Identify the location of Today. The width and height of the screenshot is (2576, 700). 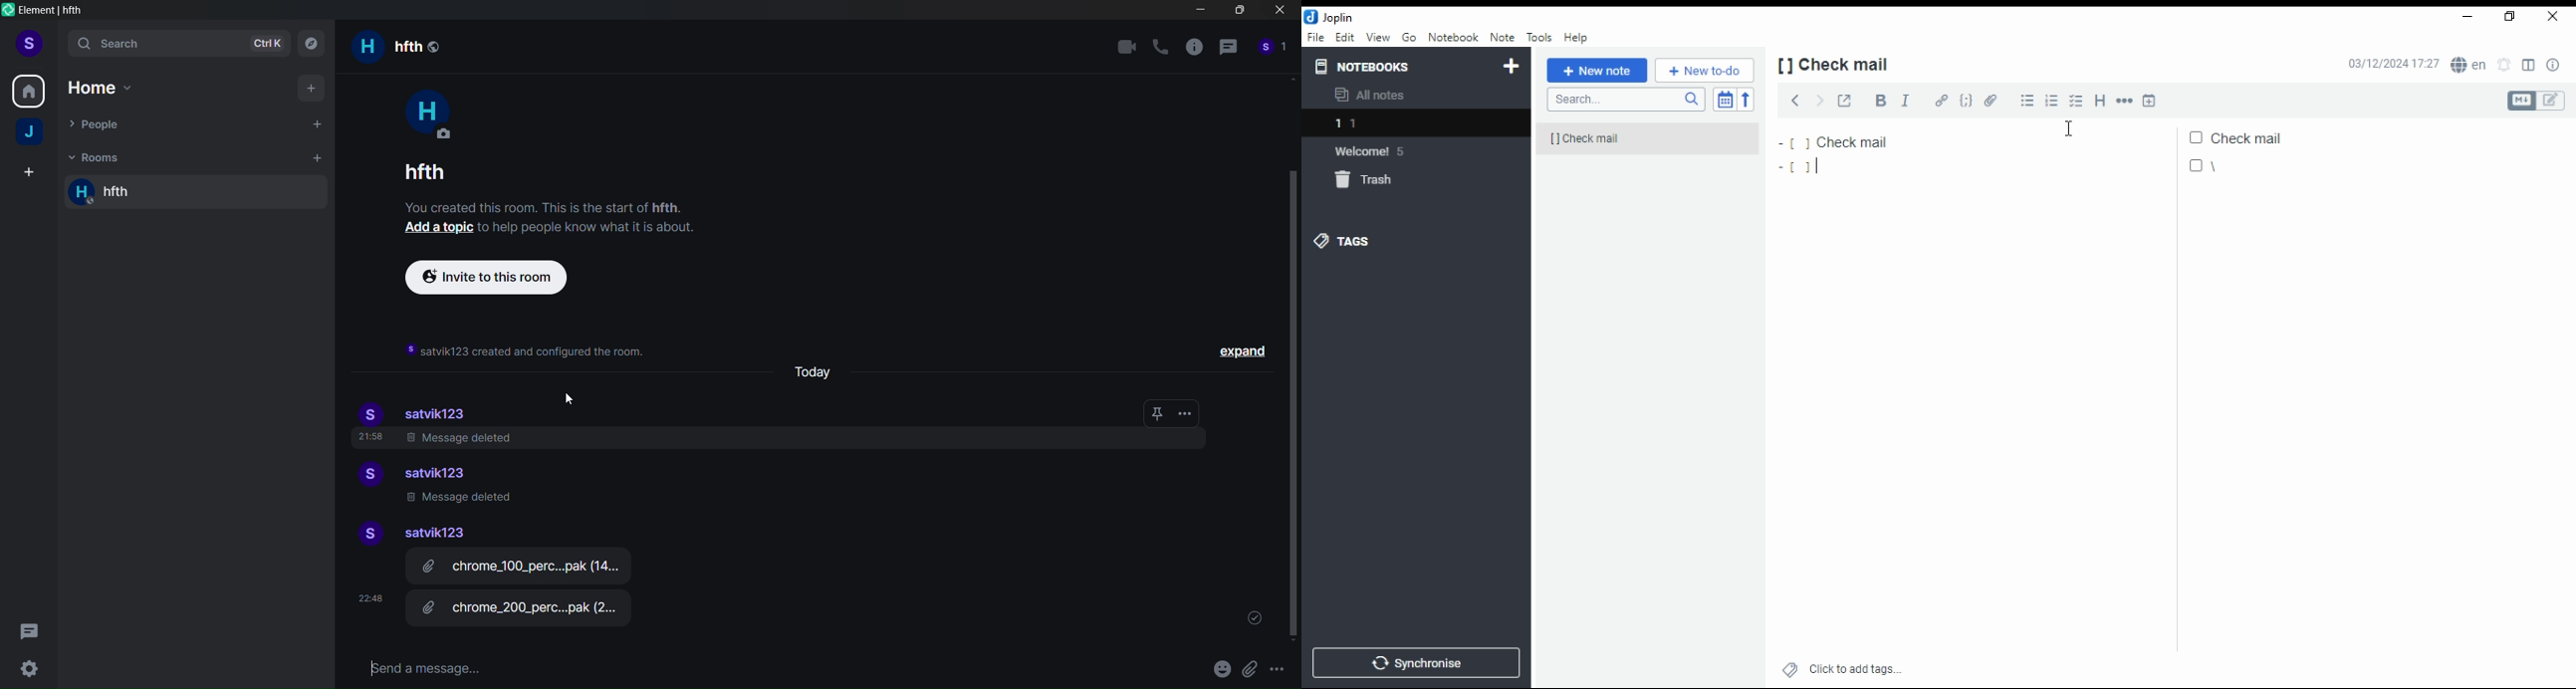
(817, 369).